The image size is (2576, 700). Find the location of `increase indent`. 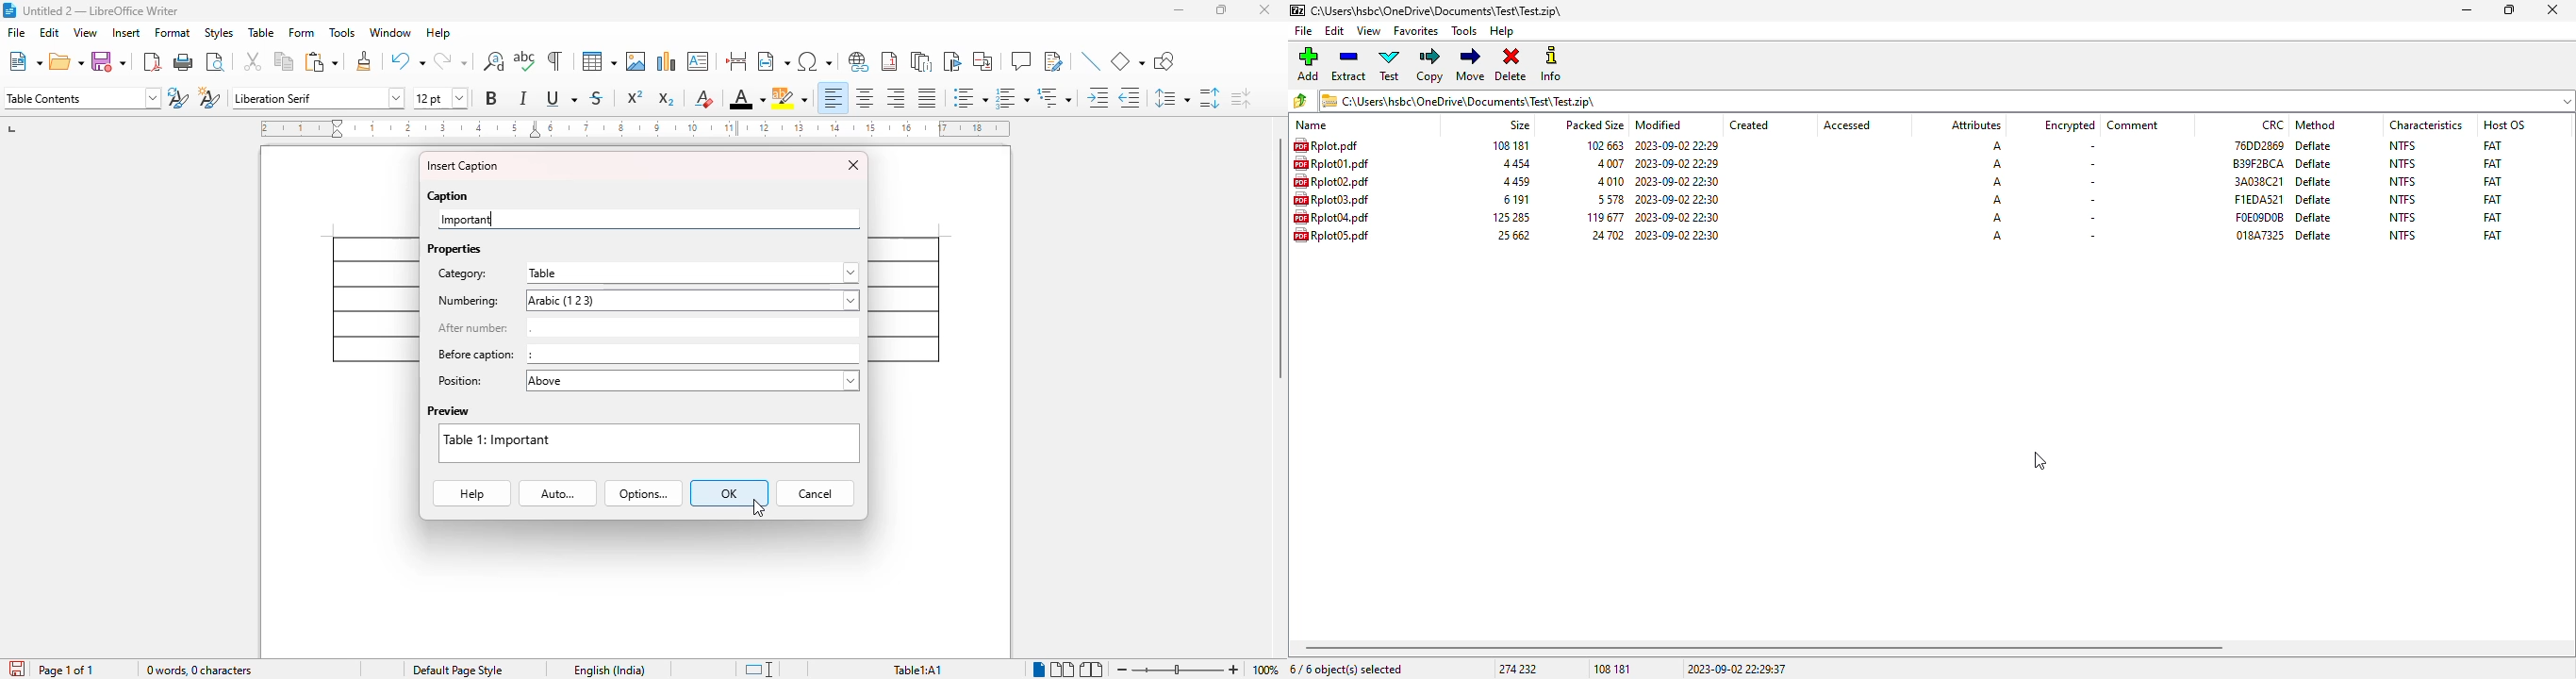

increase indent is located at coordinates (1098, 97).